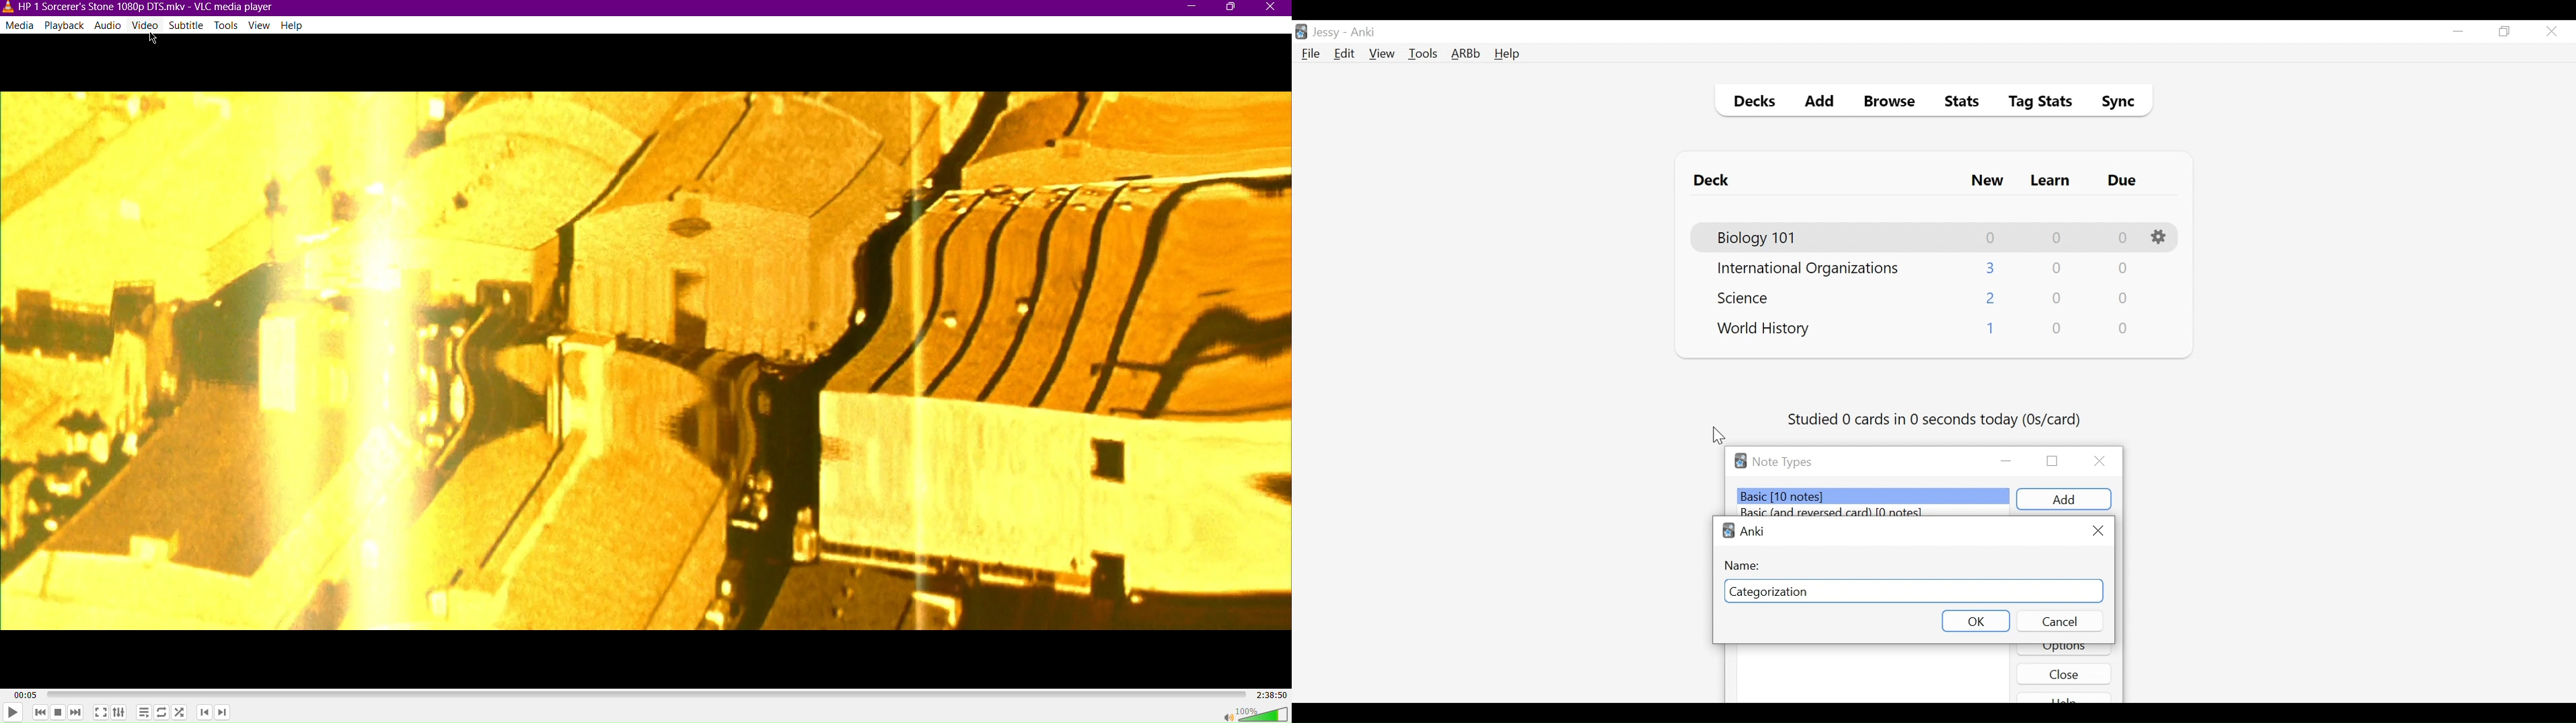  I want to click on Anki Desktop icon, so click(1301, 32).